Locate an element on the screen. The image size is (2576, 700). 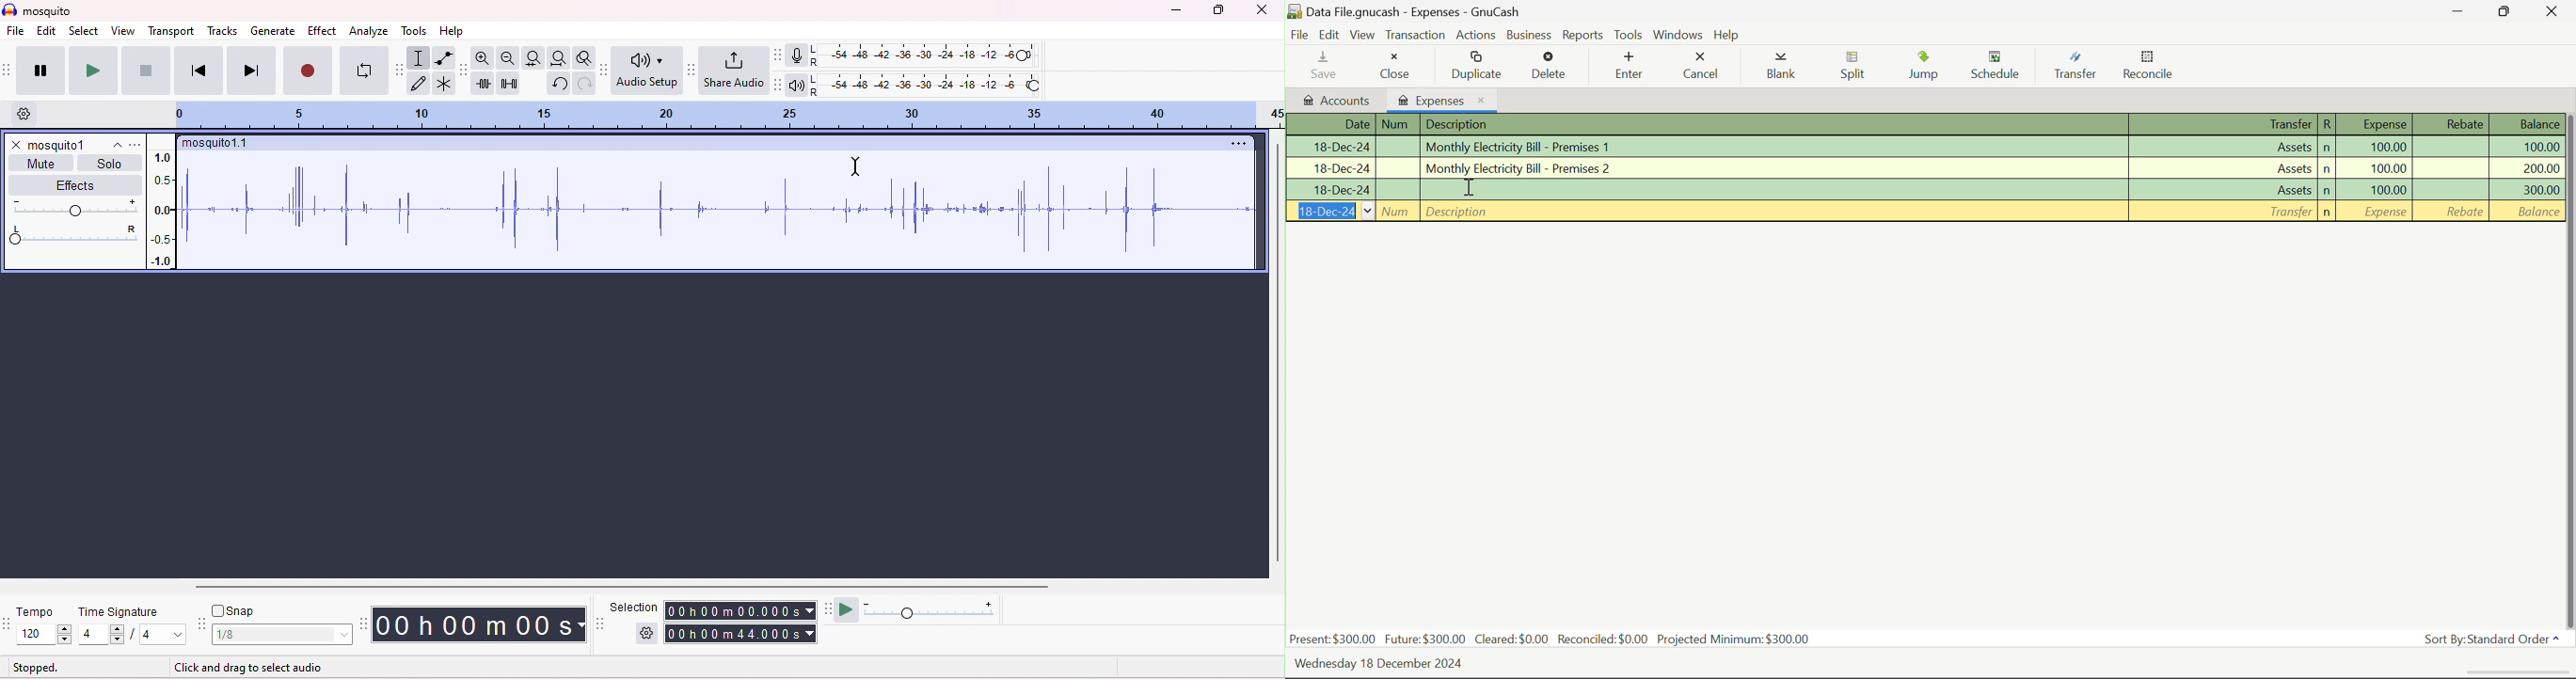
snap is located at coordinates (233, 610).